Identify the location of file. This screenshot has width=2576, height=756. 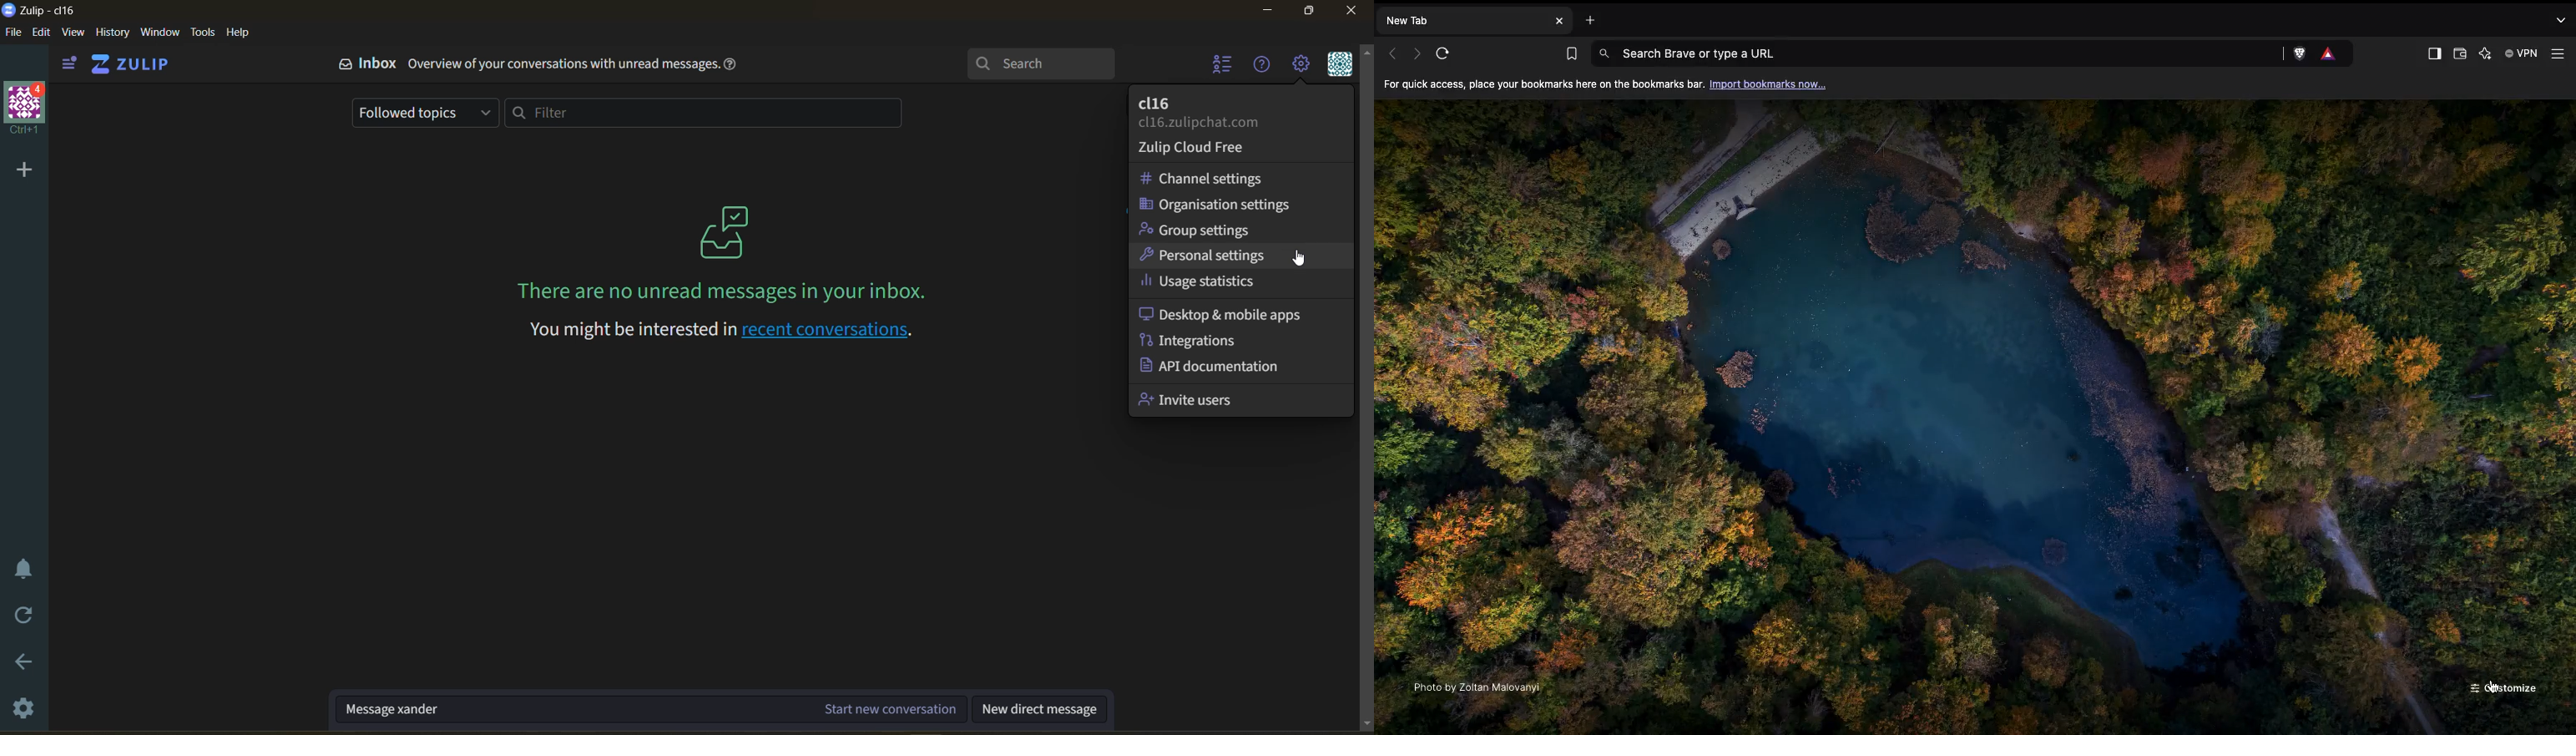
(11, 32).